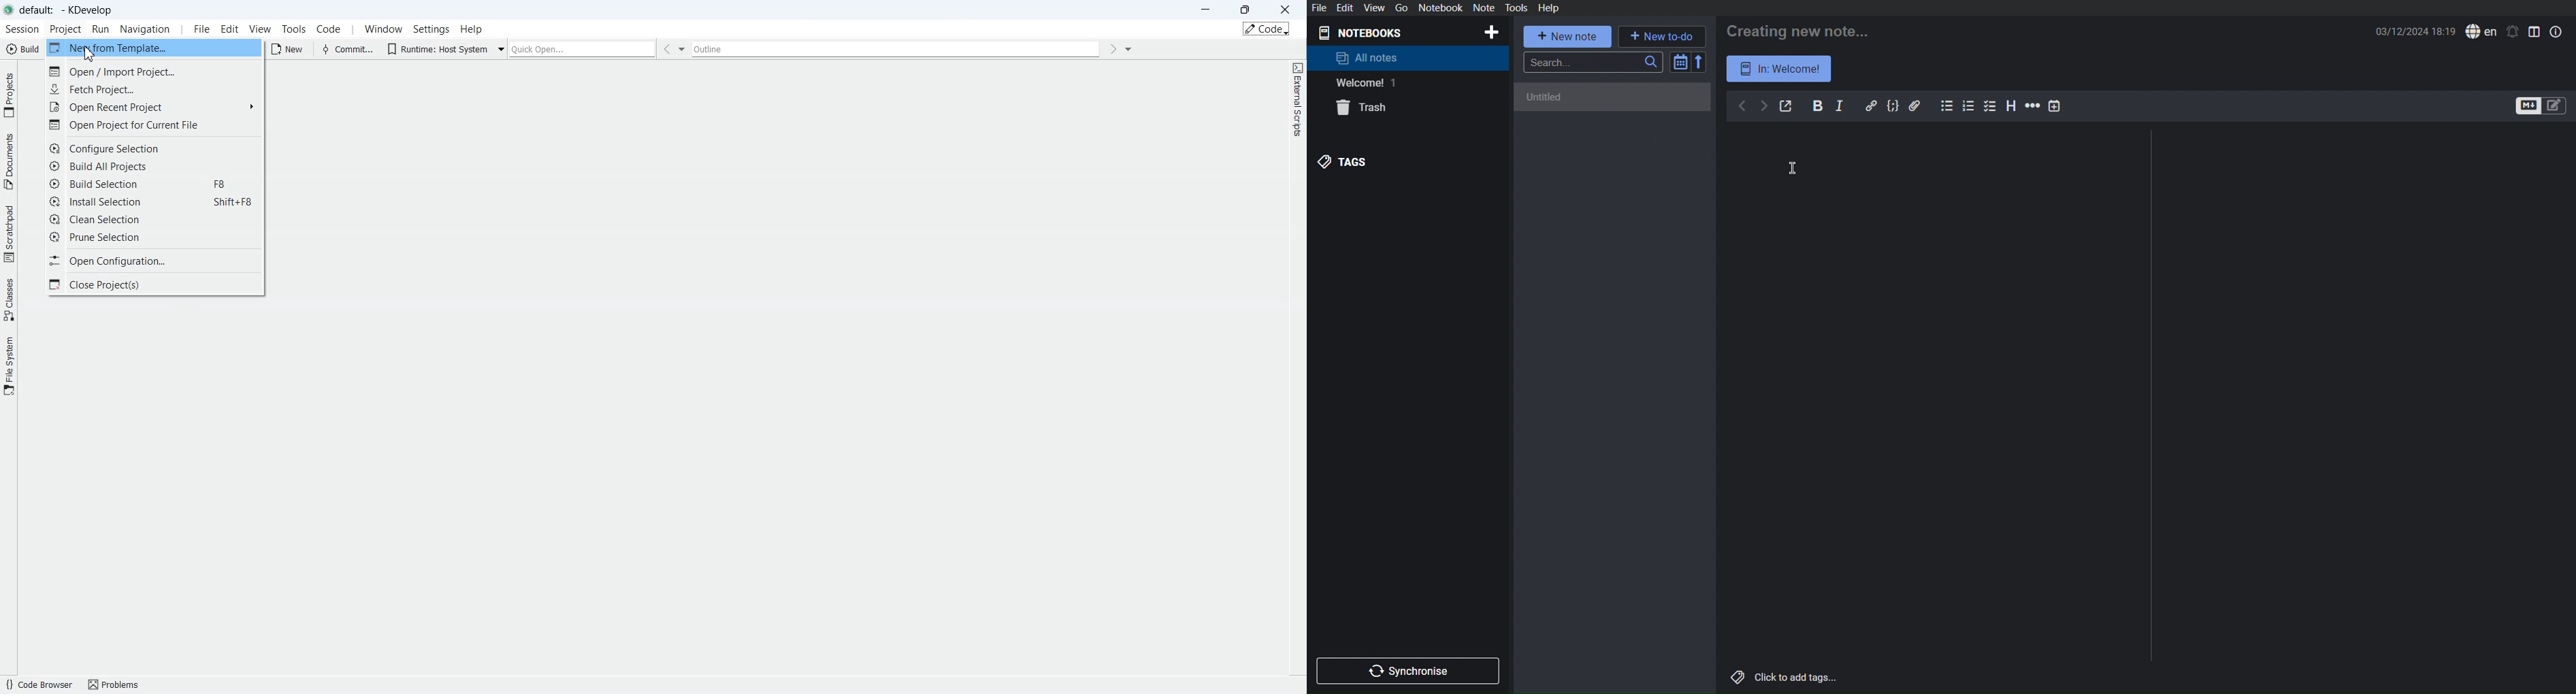 Image resolution: width=2576 pixels, height=700 pixels. What do you see at coordinates (1780, 68) in the screenshot?
I see `In: Welcome!` at bounding box center [1780, 68].